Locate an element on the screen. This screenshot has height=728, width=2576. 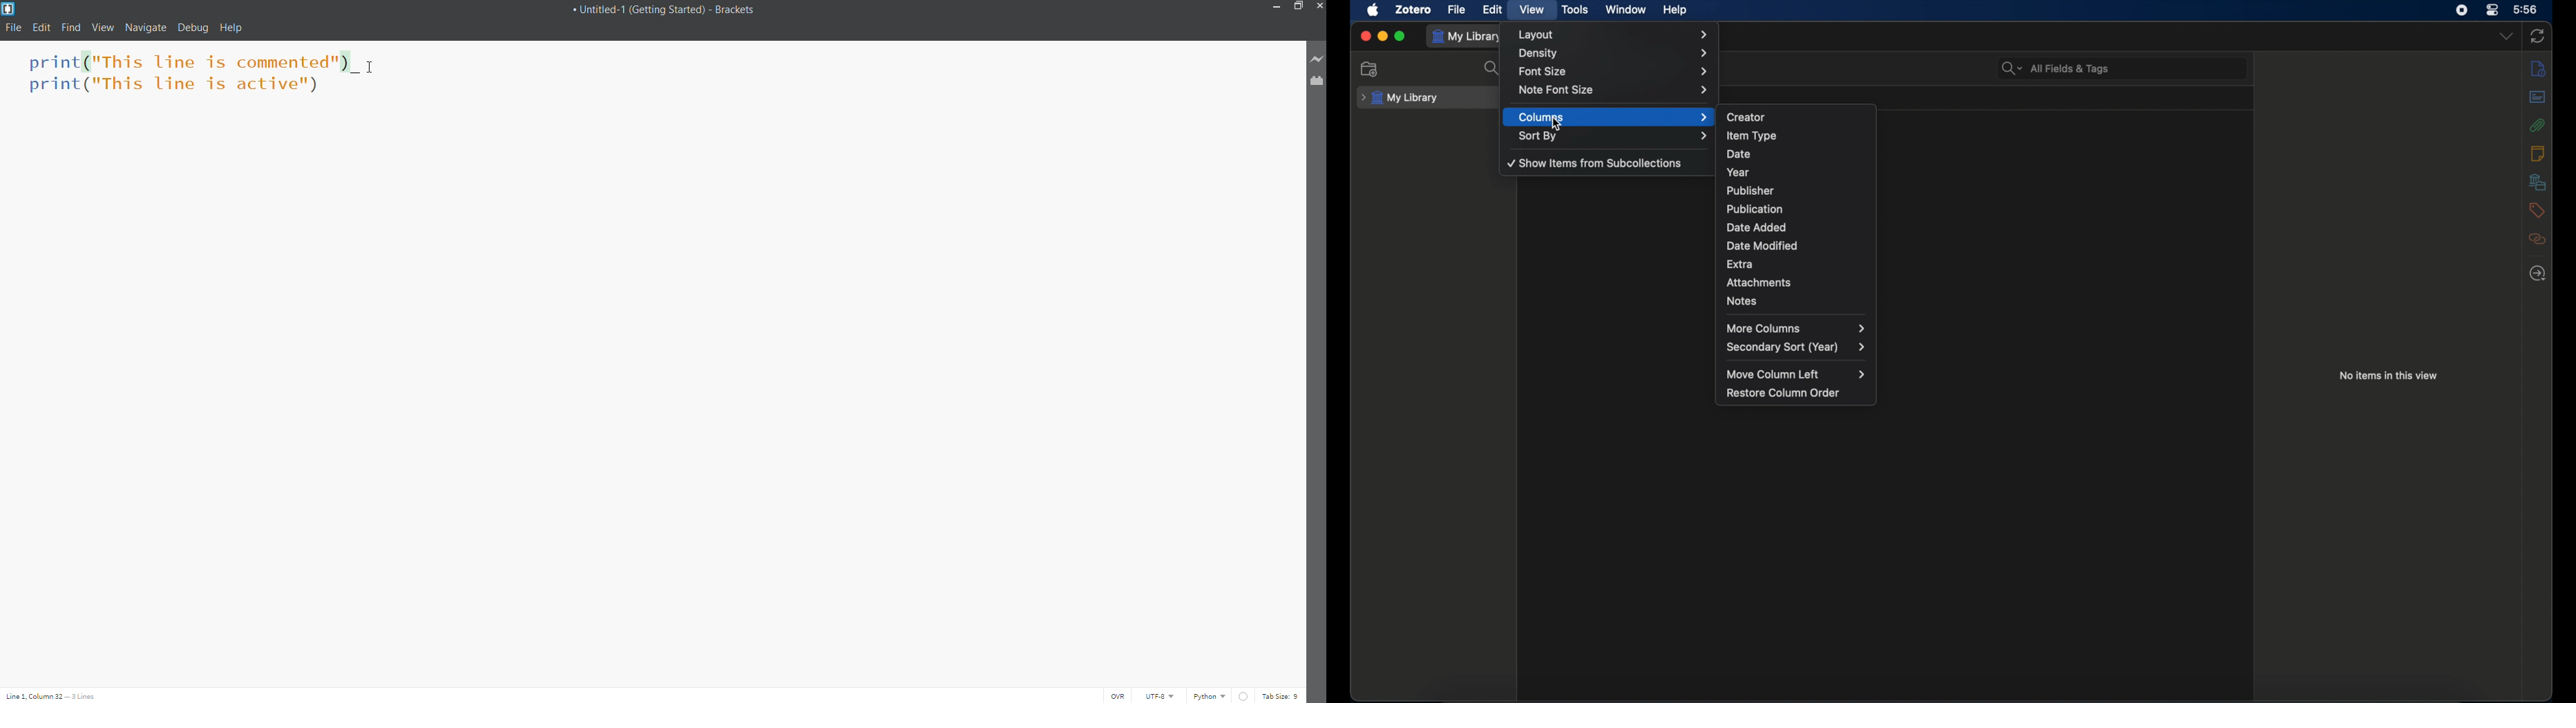
Tab Size is located at coordinates (1281, 695).